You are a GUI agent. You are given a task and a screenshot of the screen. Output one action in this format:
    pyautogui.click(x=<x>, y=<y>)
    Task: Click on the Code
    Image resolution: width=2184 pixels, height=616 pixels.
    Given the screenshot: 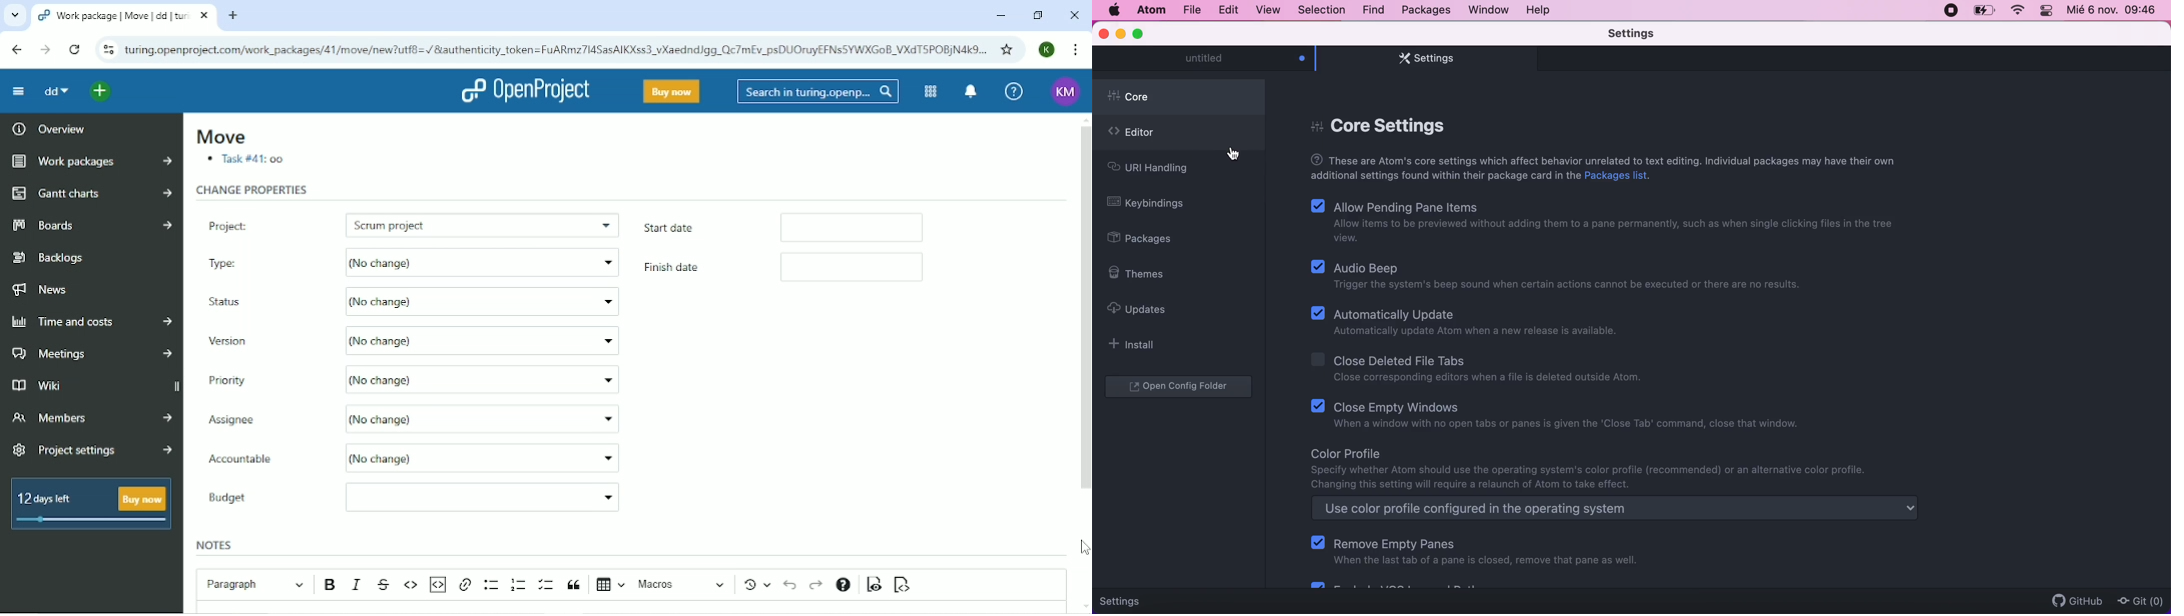 What is the action you would take?
    pyautogui.click(x=411, y=584)
    